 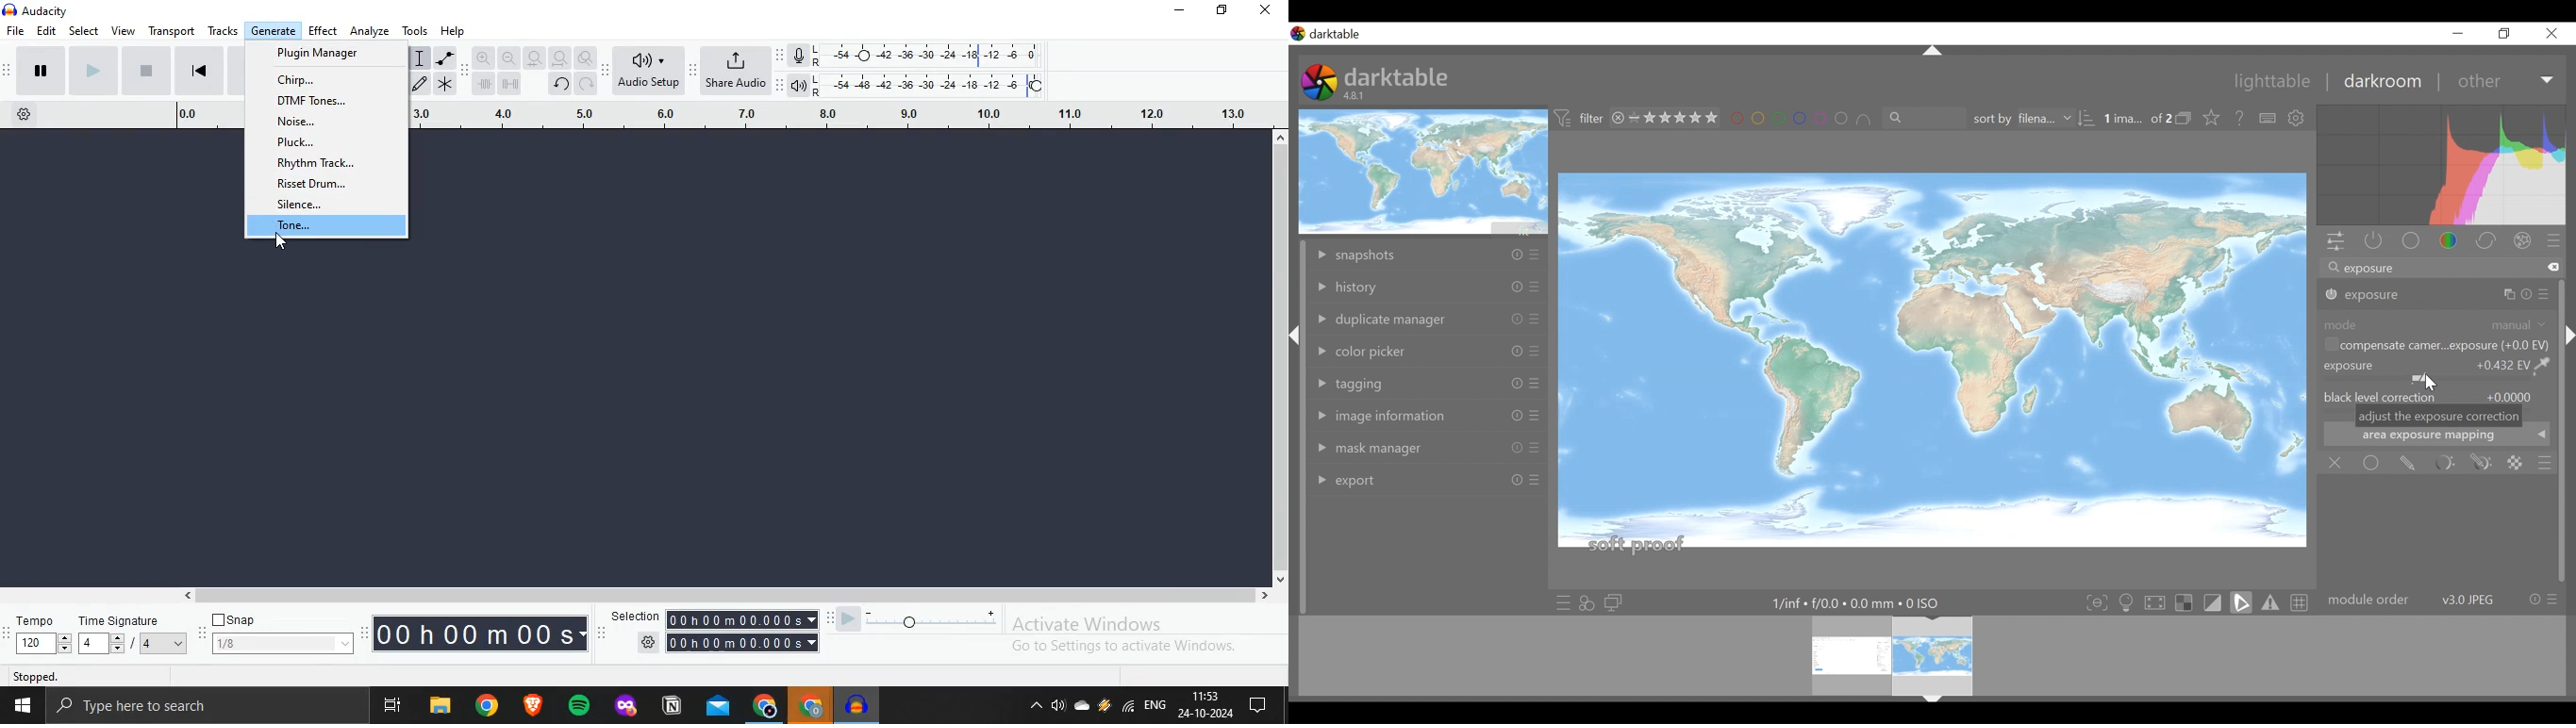 What do you see at coordinates (2242, 602) in the screenshot?
I see `toggle soft-proofing ` at bounding box center [2242, 602].